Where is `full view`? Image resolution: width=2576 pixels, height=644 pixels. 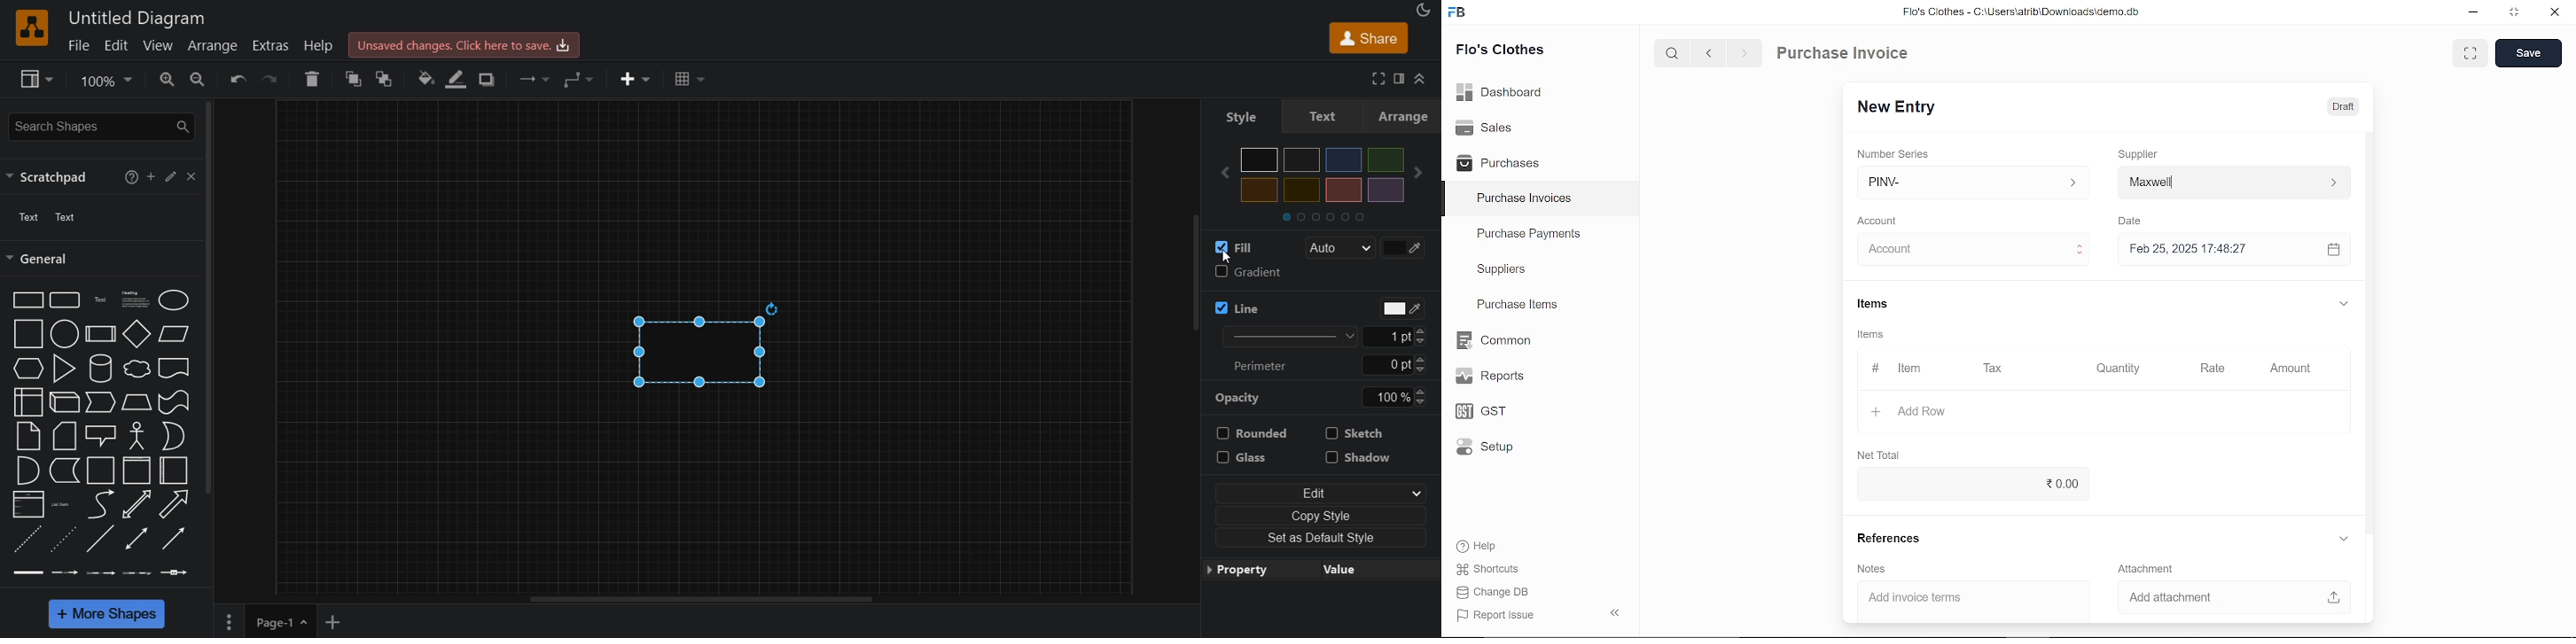 full view is located at coordinates (2471, 53).